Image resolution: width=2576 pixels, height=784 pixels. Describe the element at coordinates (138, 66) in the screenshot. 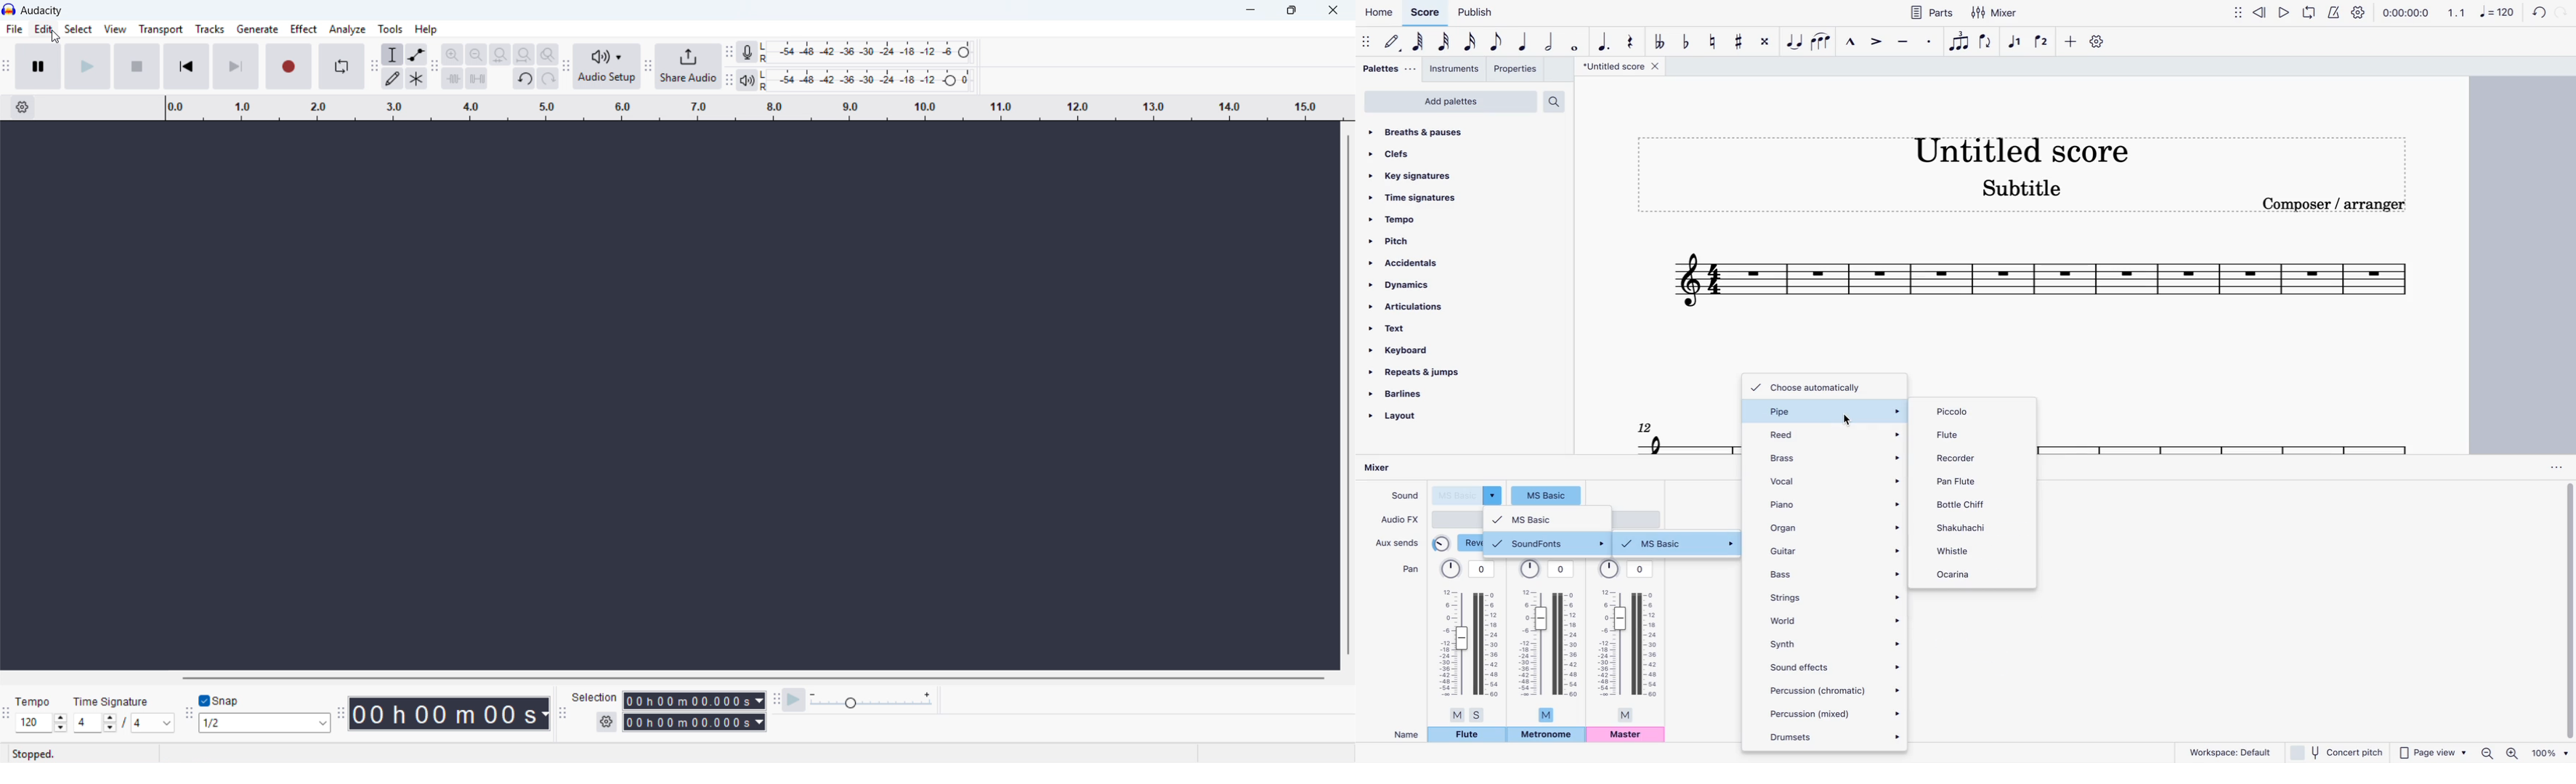

I see `stop` at that location.